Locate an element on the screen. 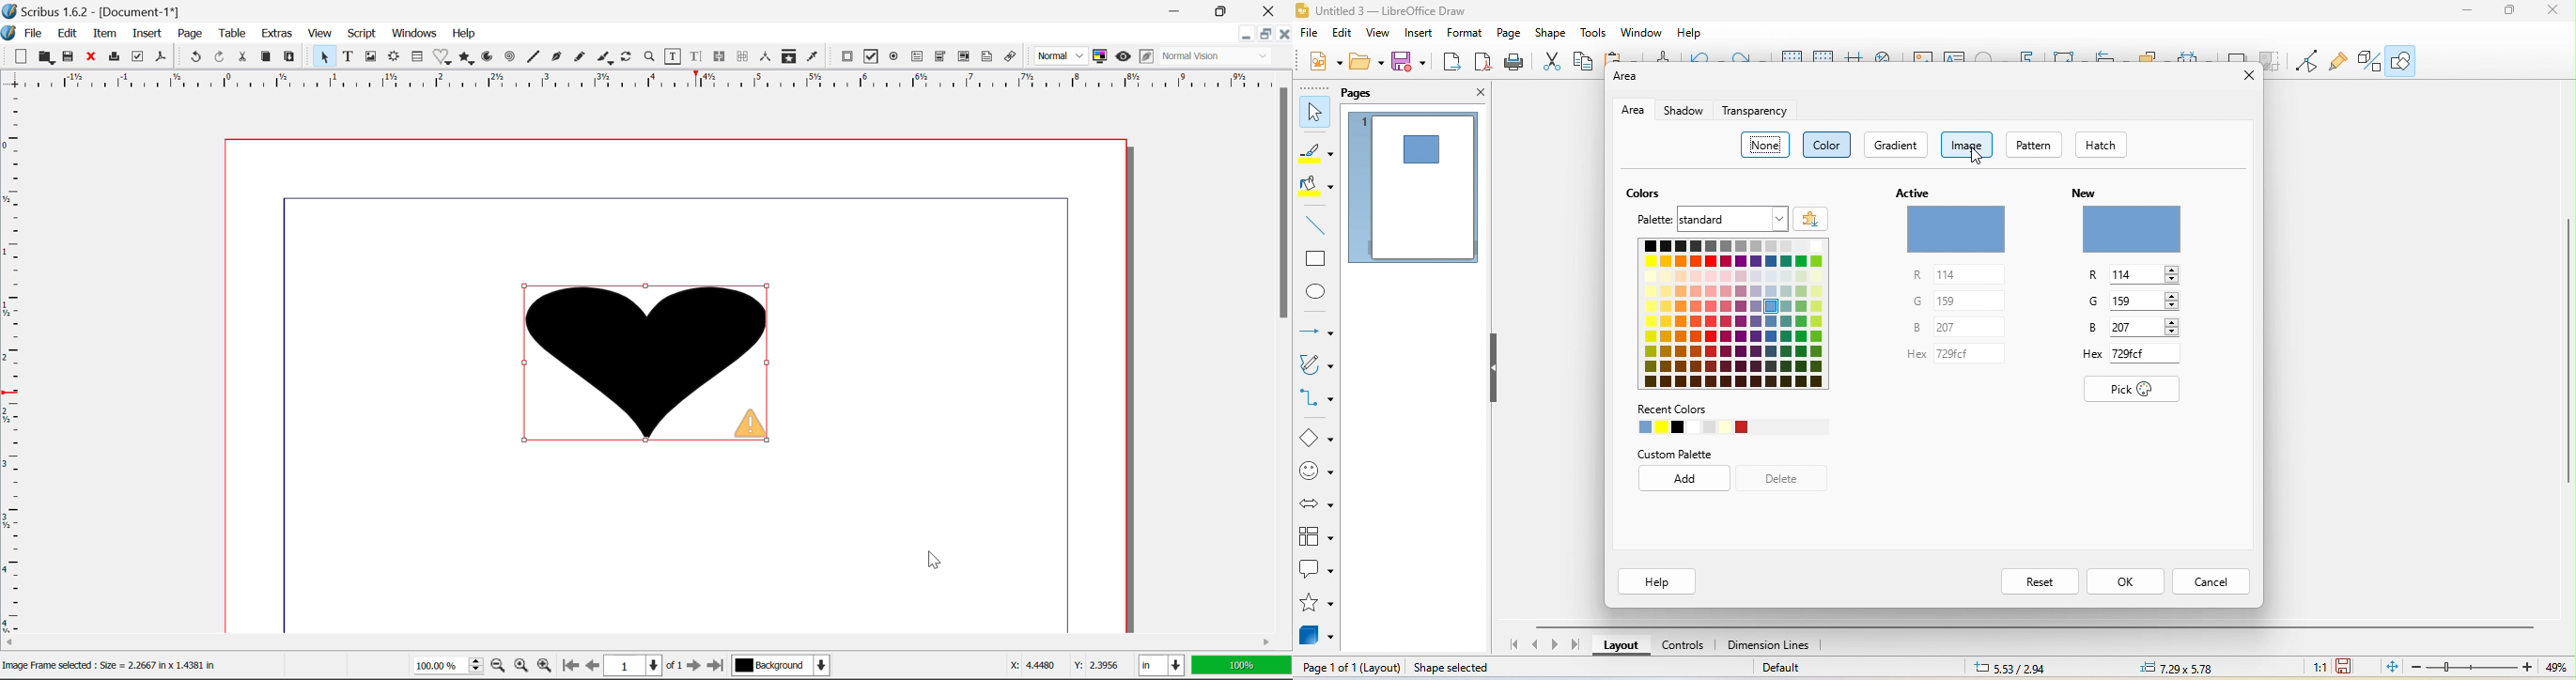 This screenshot has width=2576, height=700. paste is located at coordinates (1624, 58).